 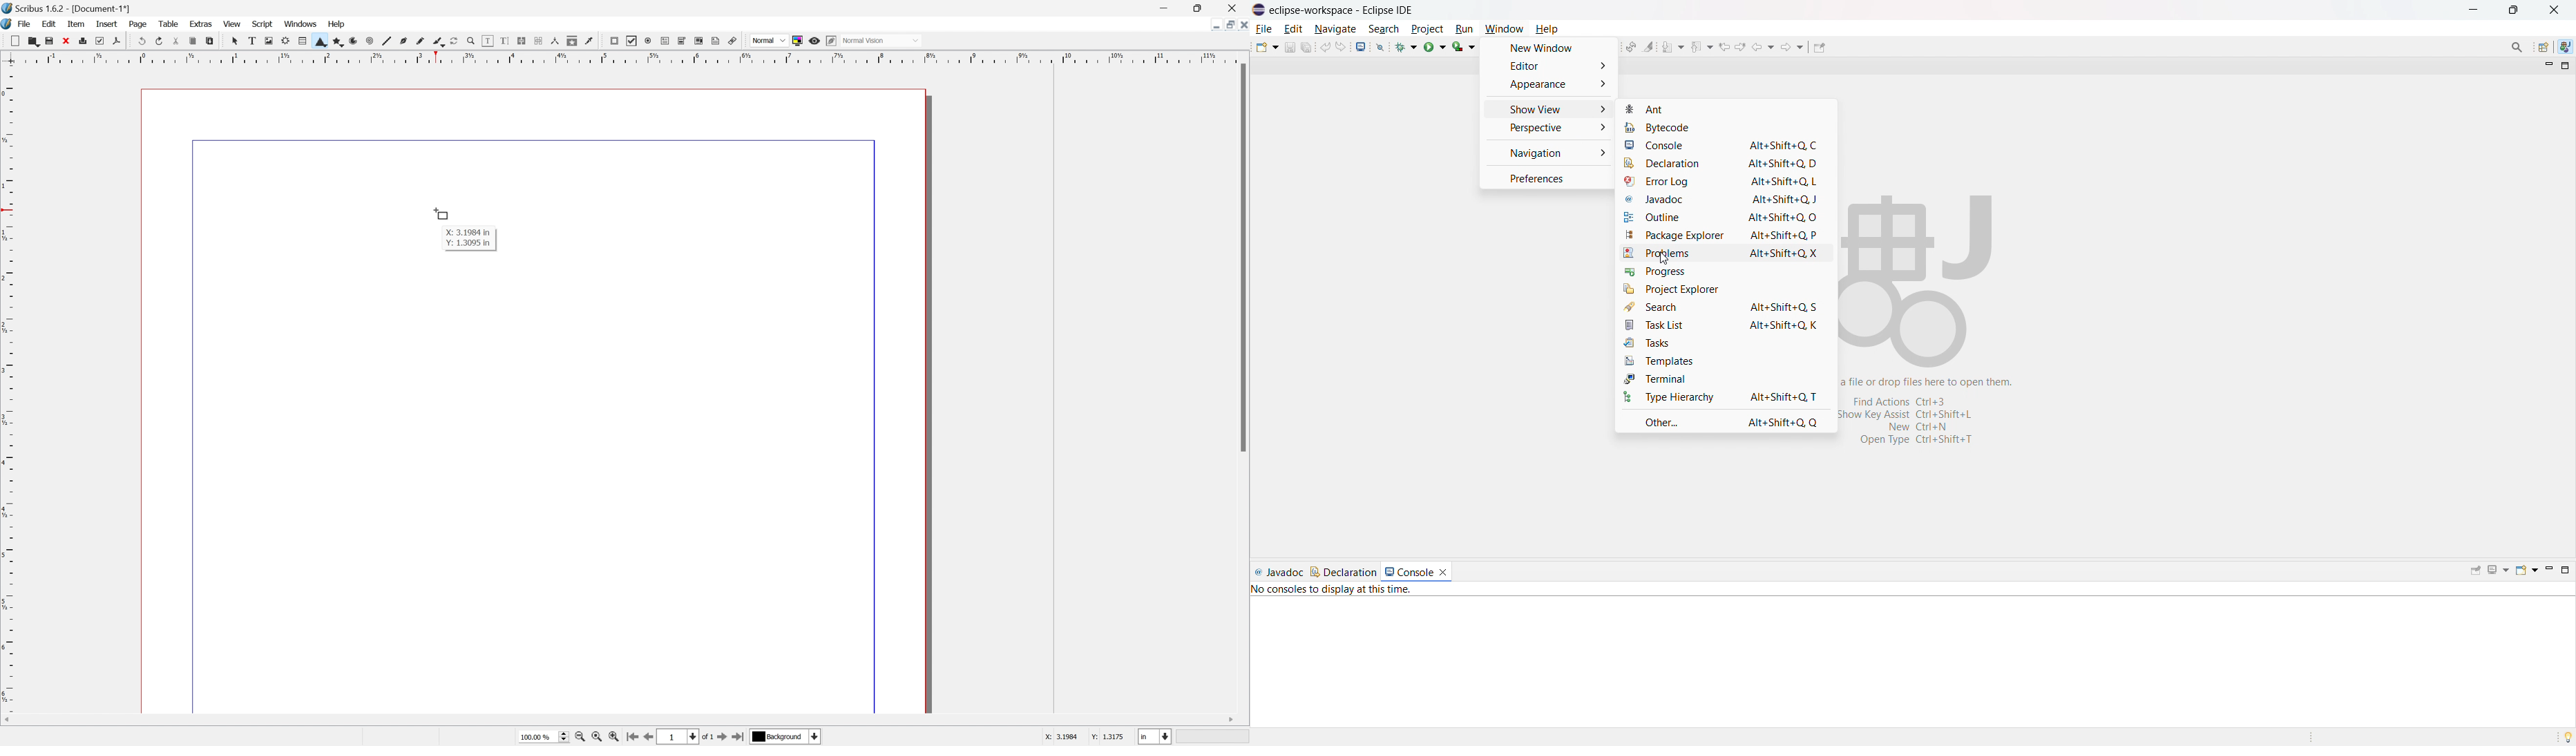 I want to click on Edit contents of frame, so click(x=487, y=41).